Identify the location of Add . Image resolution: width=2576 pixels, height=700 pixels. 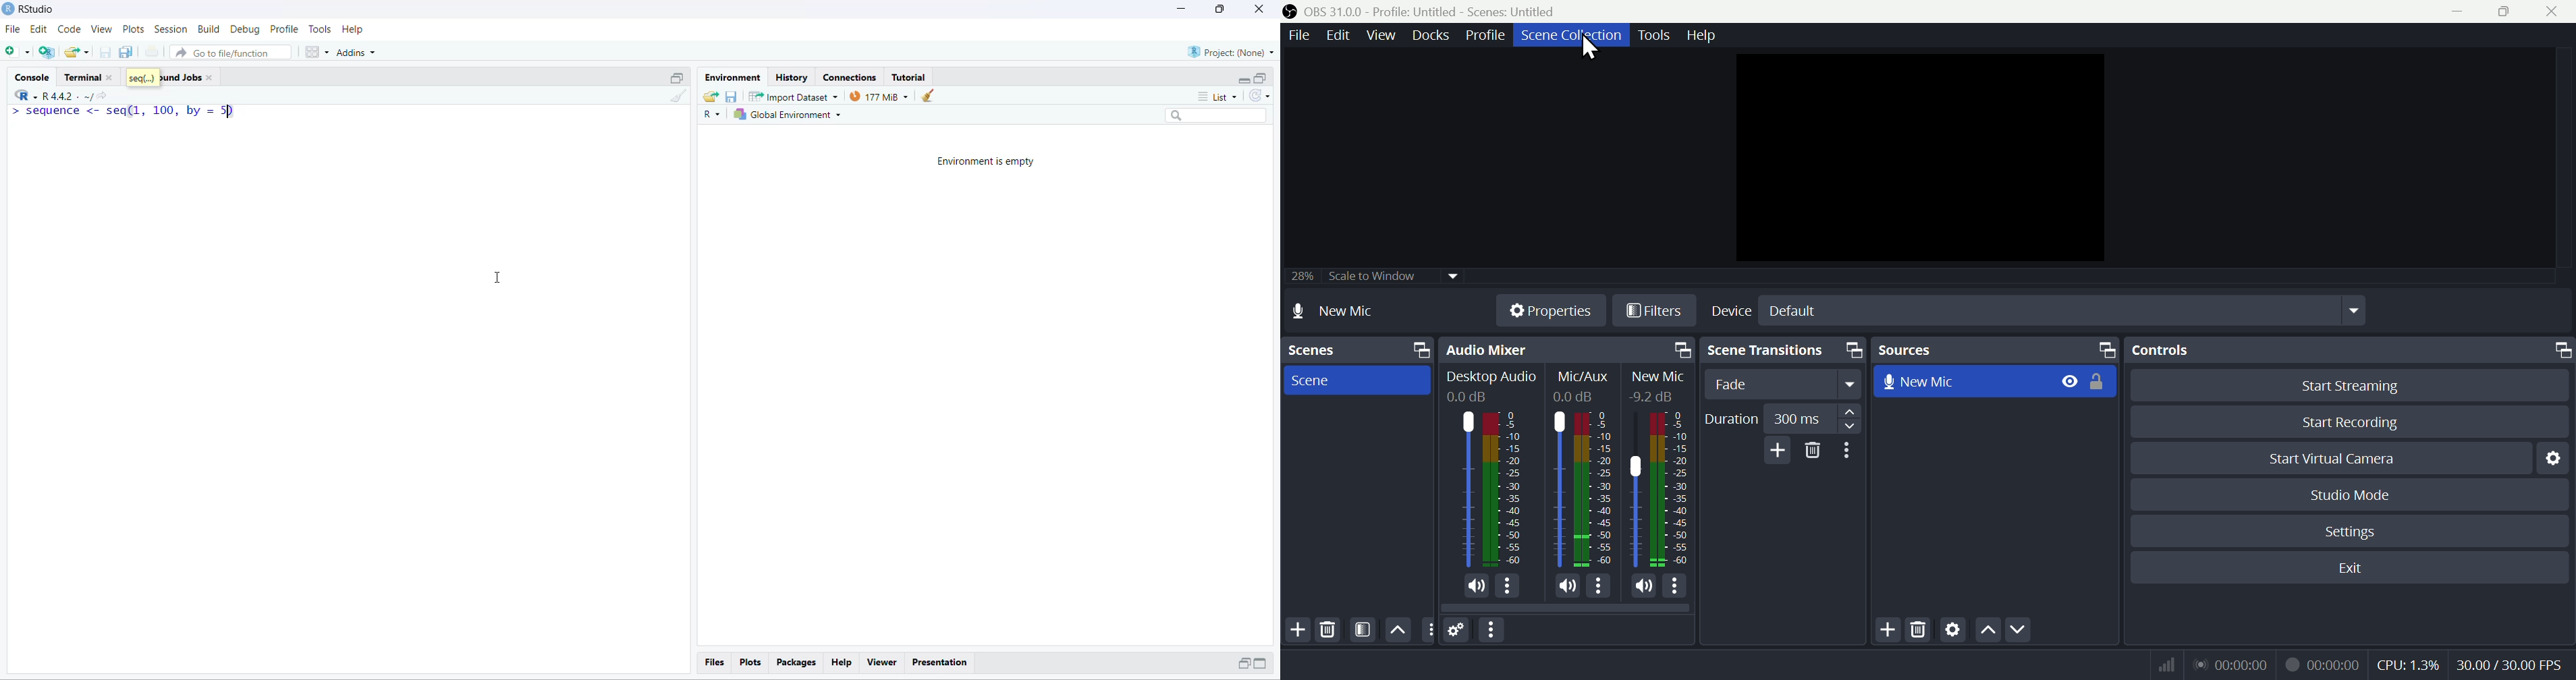
(1774, 452).